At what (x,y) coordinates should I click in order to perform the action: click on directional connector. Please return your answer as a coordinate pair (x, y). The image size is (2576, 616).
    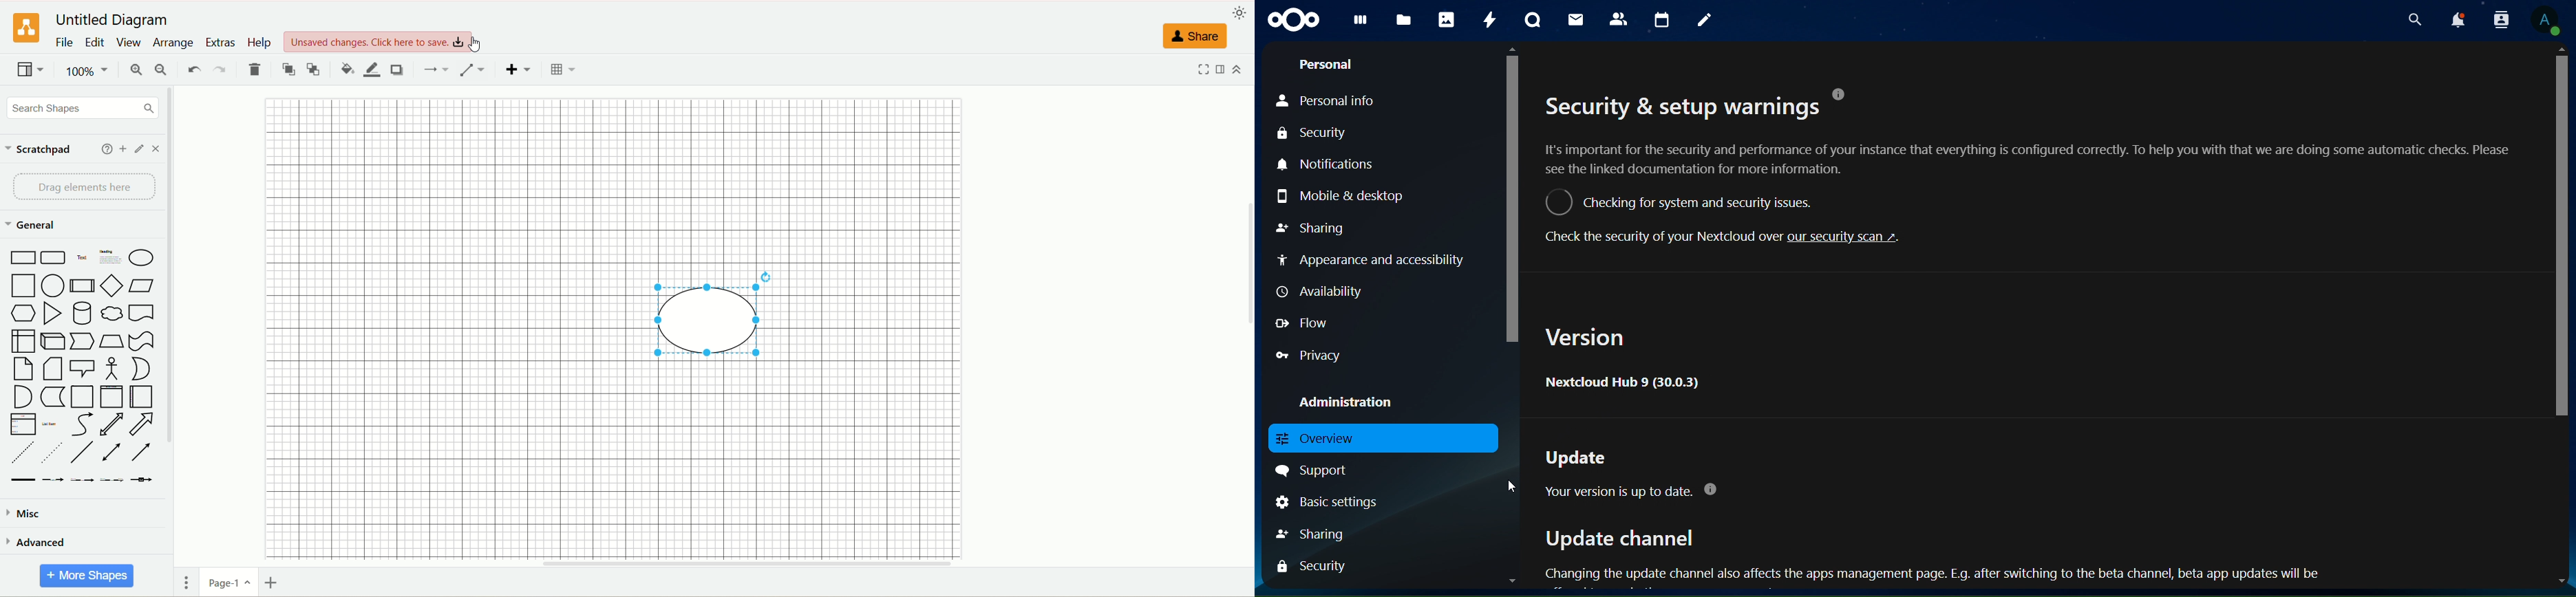
    Looking at the image, I should click on (141, 453).